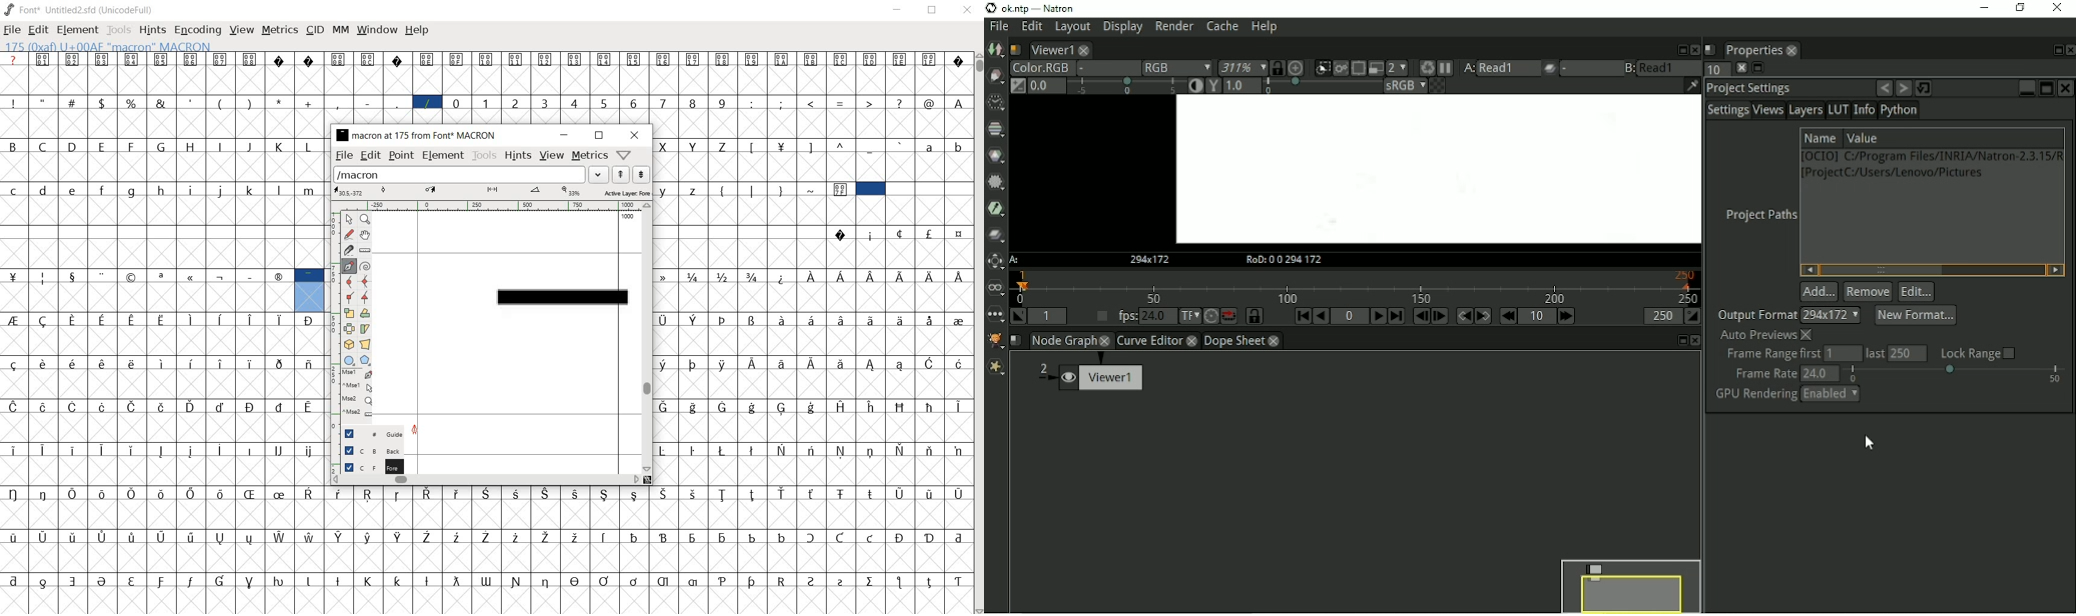 Image resolution: width=2100 pixels, height=616 pixels. I want to click on Symbol, so click(104, 276).